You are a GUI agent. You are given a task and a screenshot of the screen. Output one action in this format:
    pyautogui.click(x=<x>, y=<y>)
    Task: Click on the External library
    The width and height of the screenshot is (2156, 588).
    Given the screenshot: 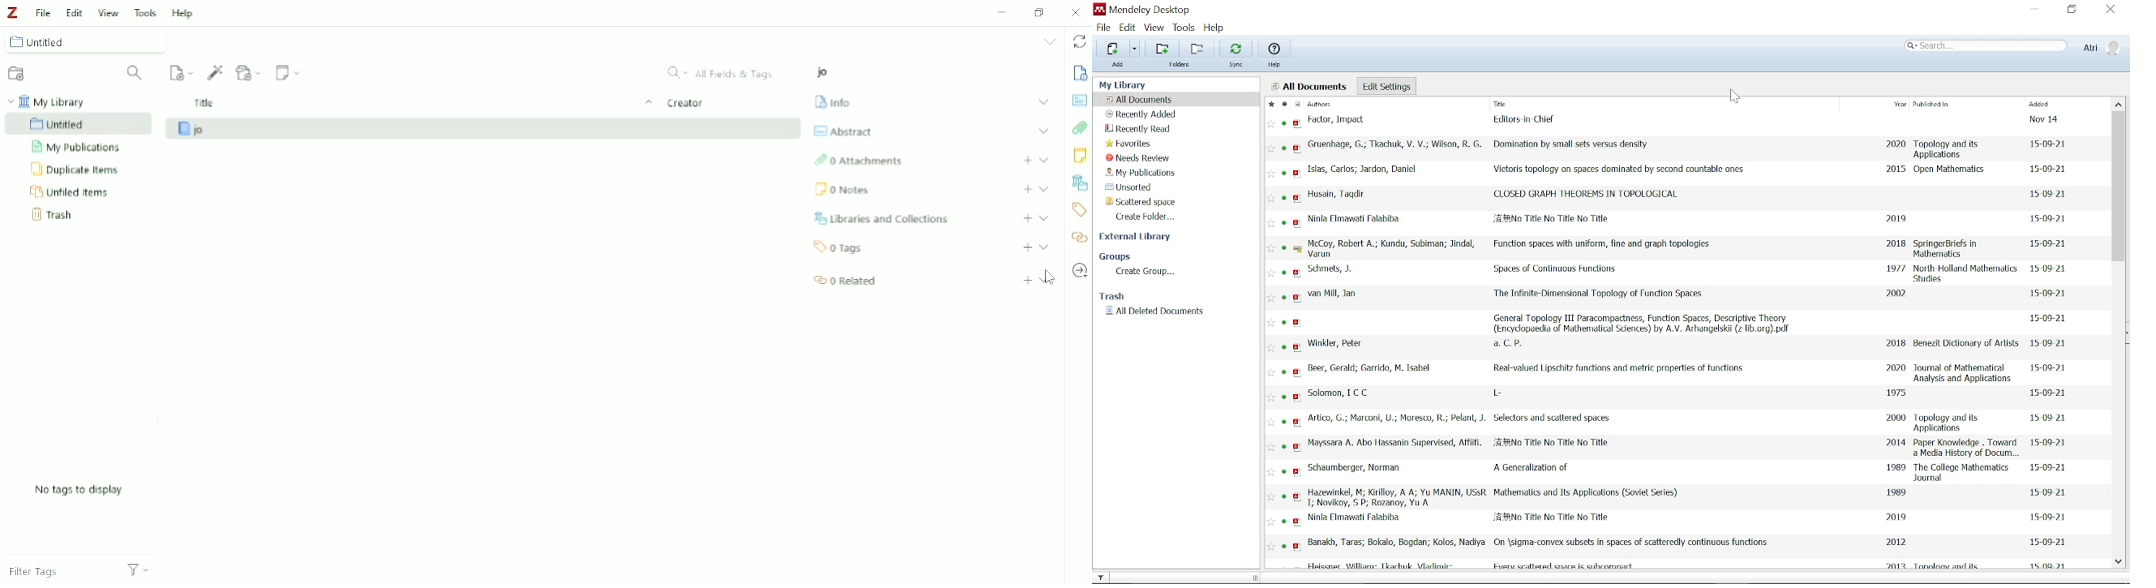 What is the action you would take?
    pyautogui.click(x=1137, y=239)
    